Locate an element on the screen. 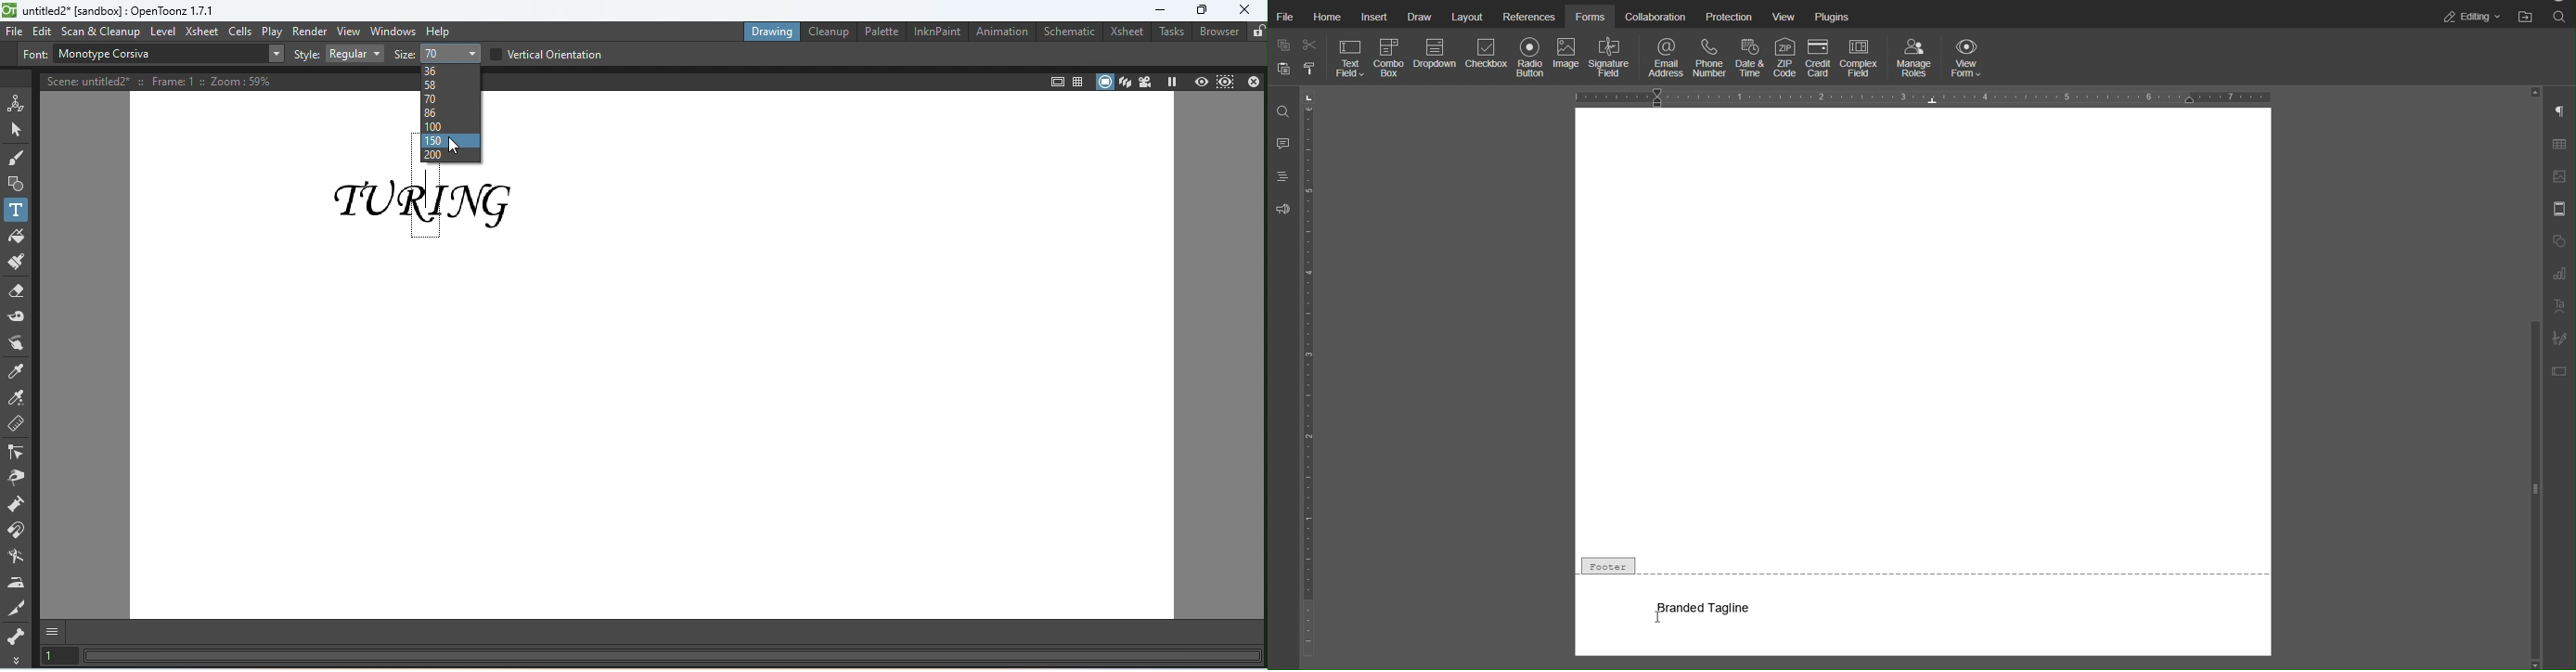 The image size is (2576, 672). Open File Location is located at coordinates (2526, 17).